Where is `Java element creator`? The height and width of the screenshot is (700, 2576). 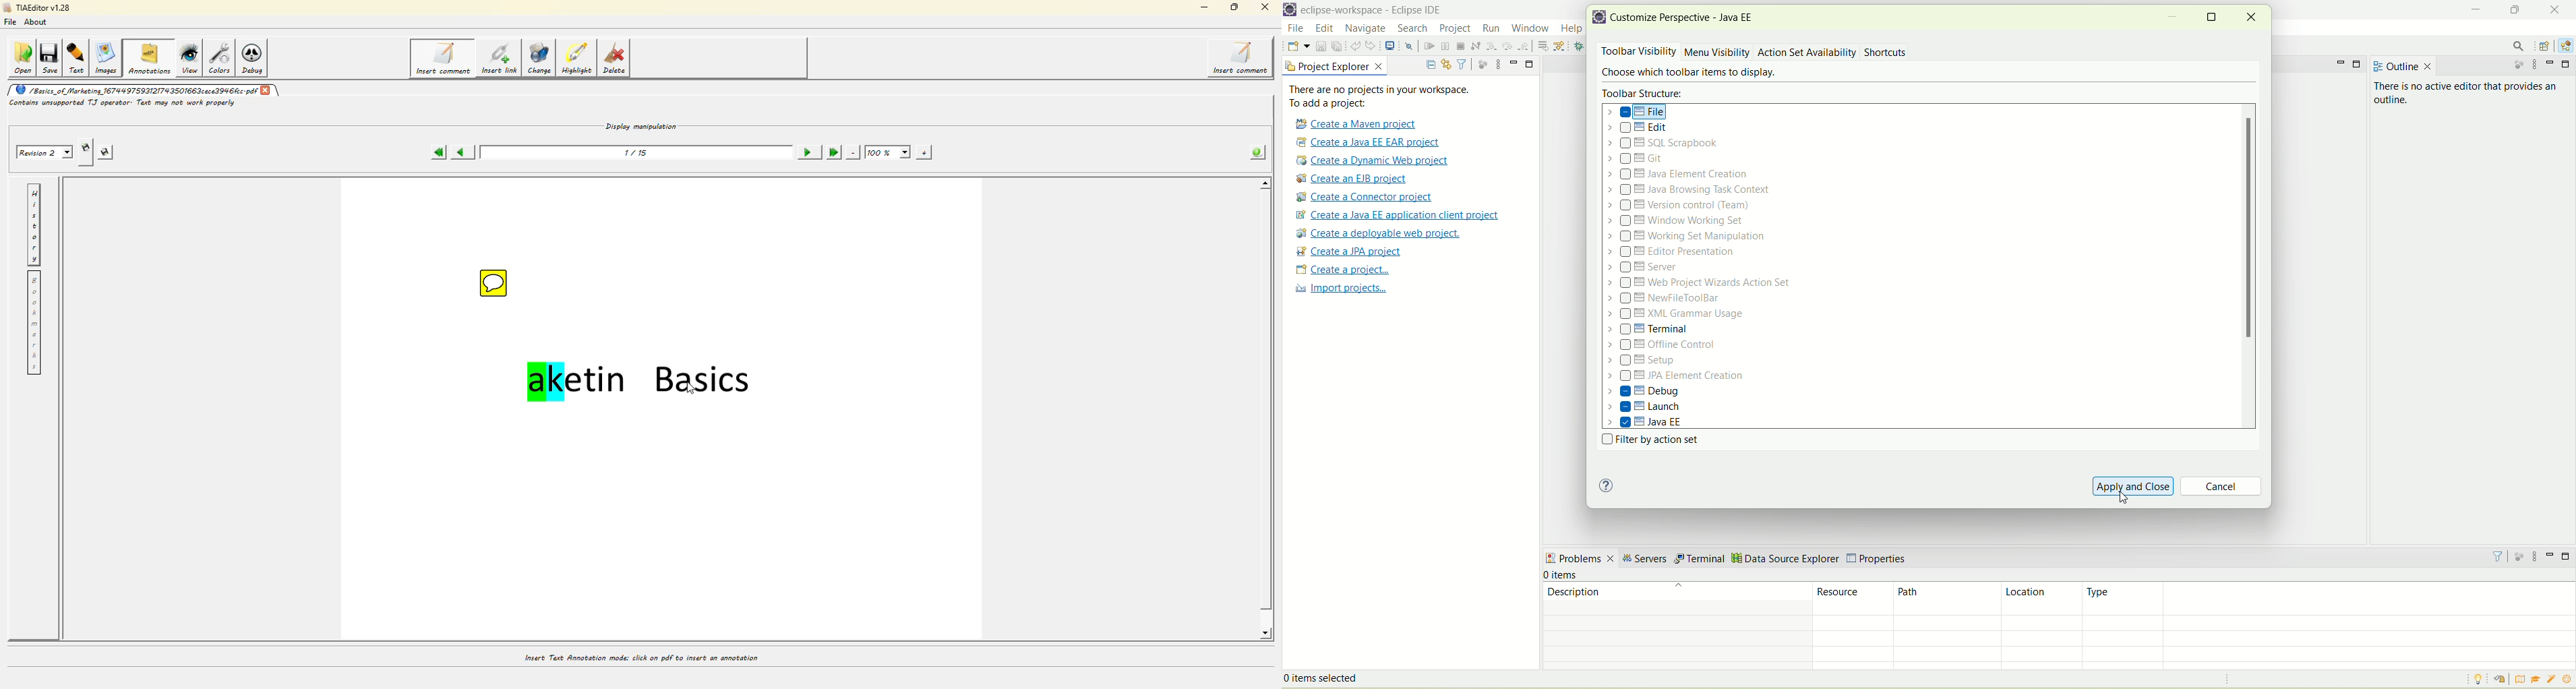
Java element creator is located at coordinates (1675, 175).